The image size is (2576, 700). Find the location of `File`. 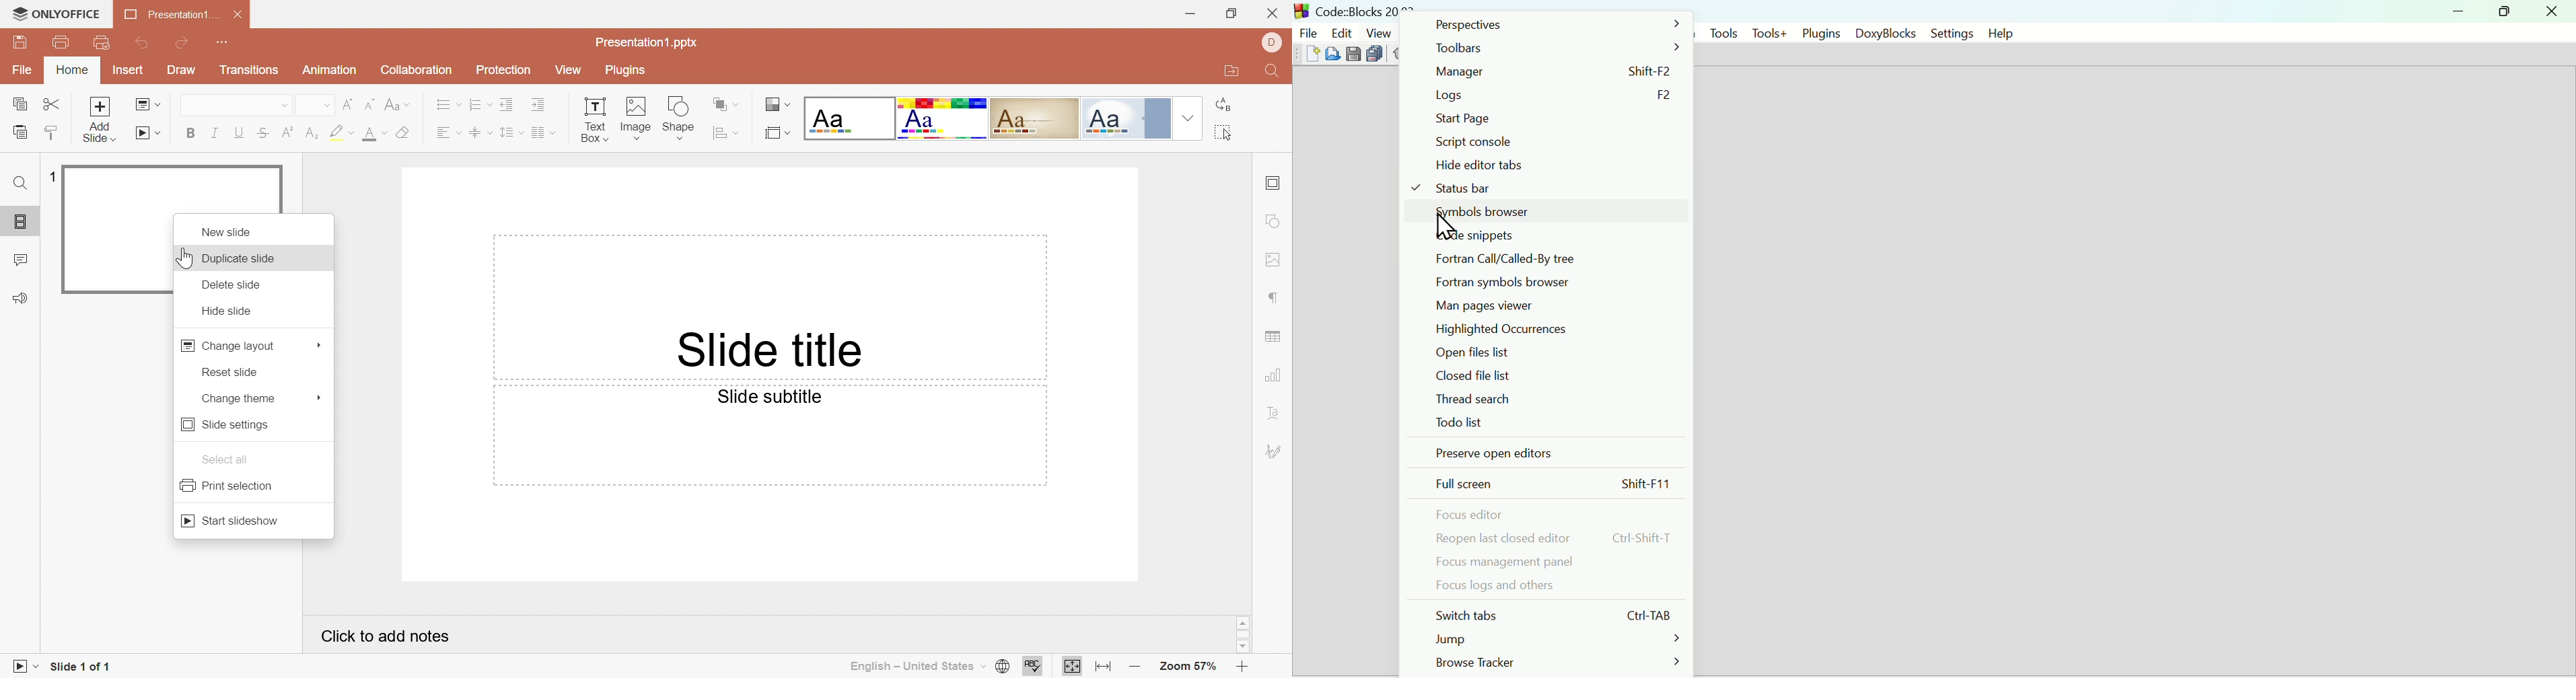

File is located at coordinates (20, 71).